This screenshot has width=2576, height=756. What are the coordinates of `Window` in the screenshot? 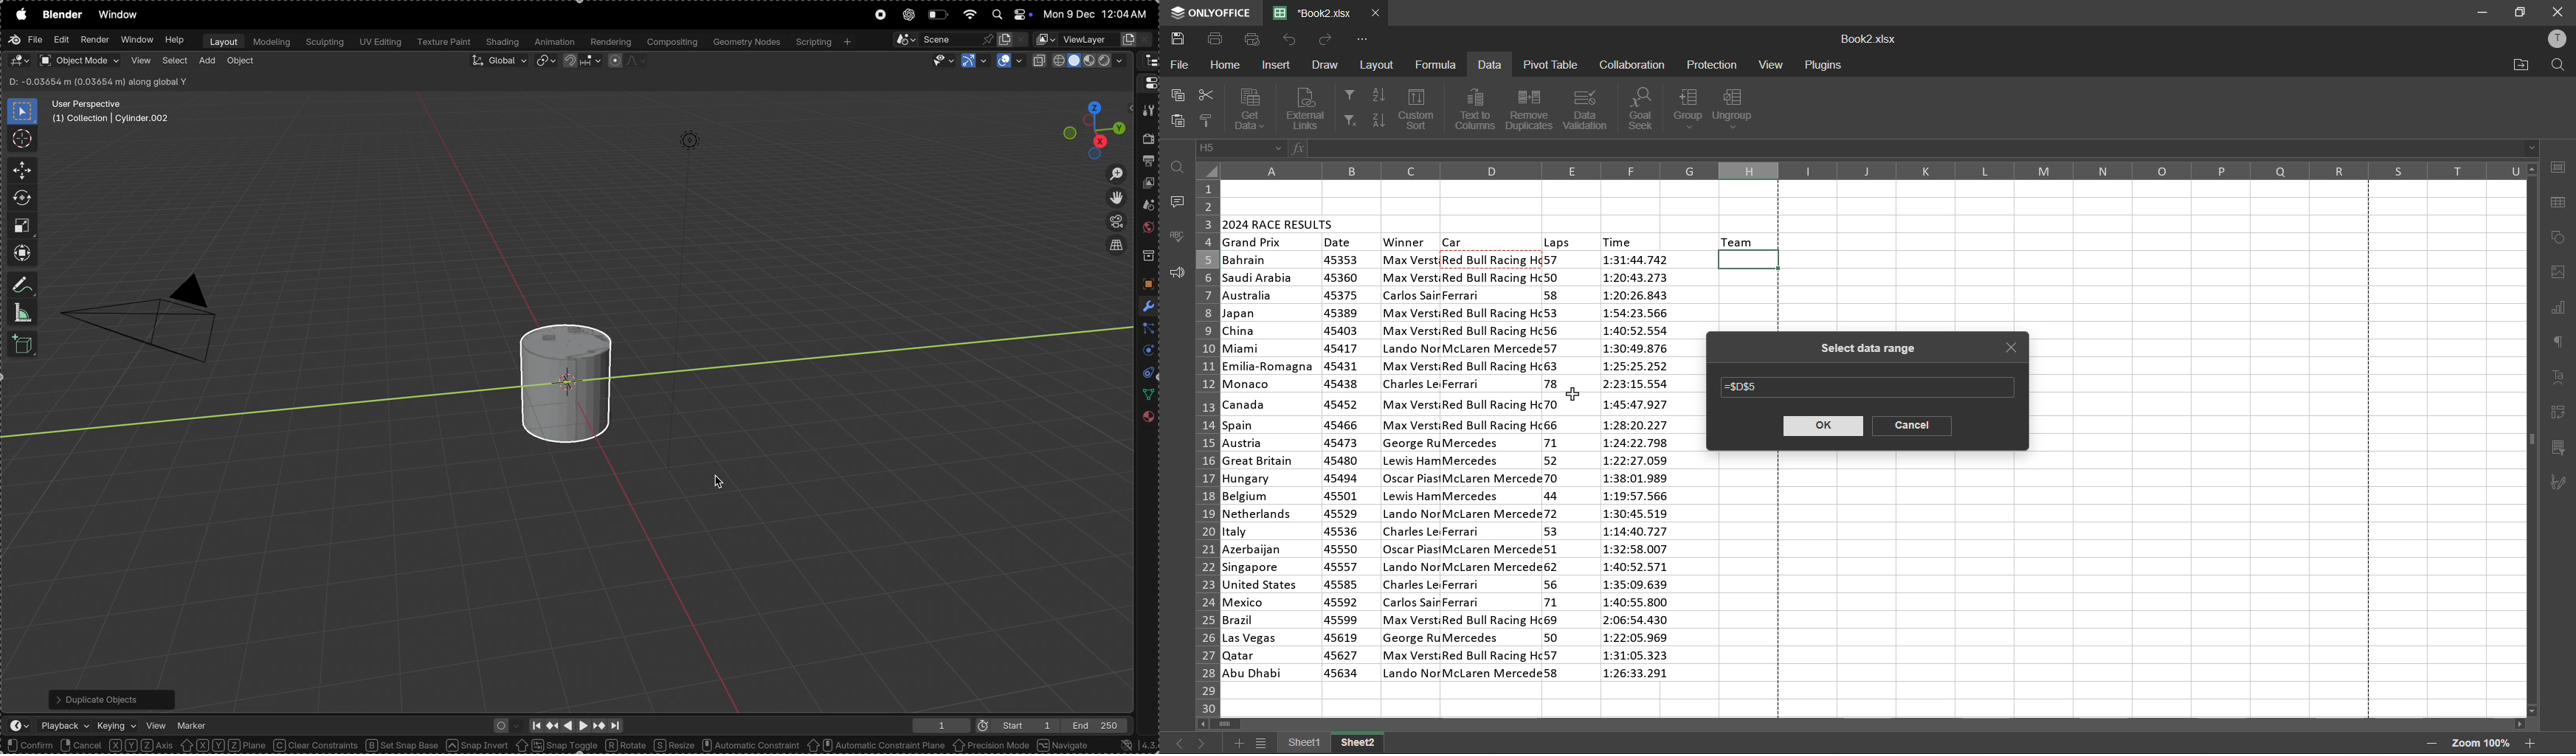 It's located at (136, 40).